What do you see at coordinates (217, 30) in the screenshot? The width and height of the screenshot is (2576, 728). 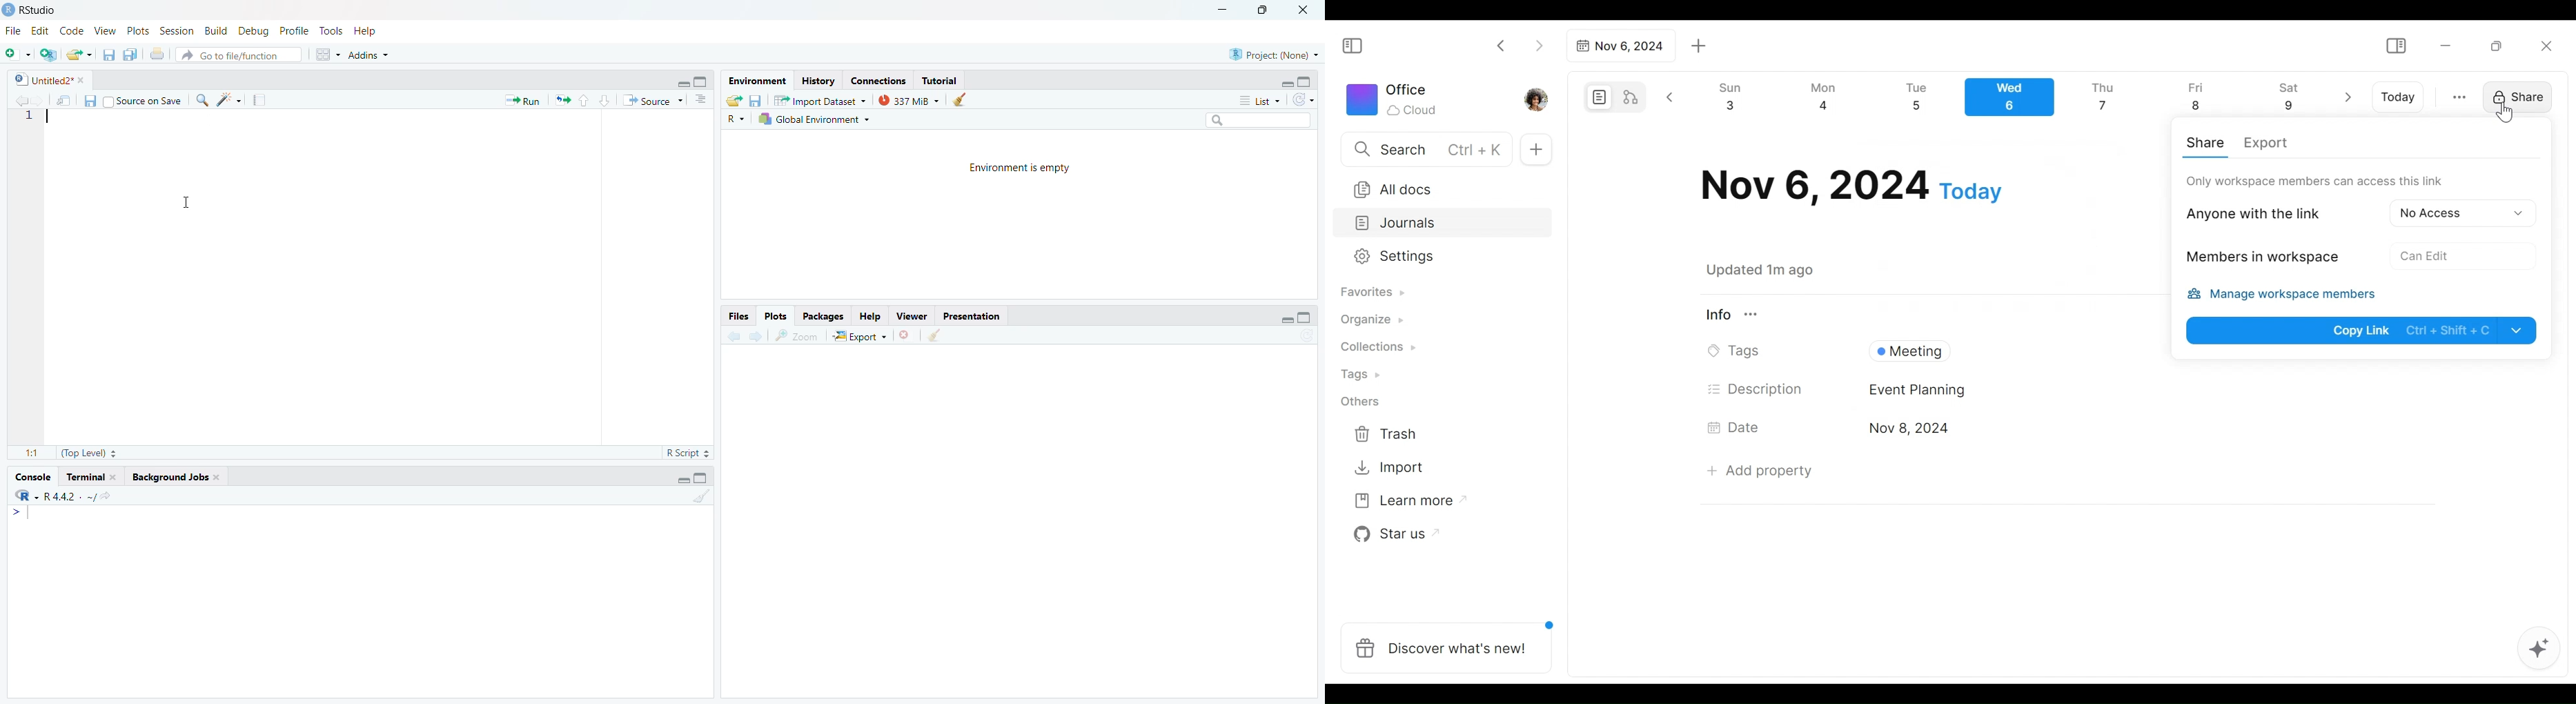 I see `Build` at bounding box center [217, 30].